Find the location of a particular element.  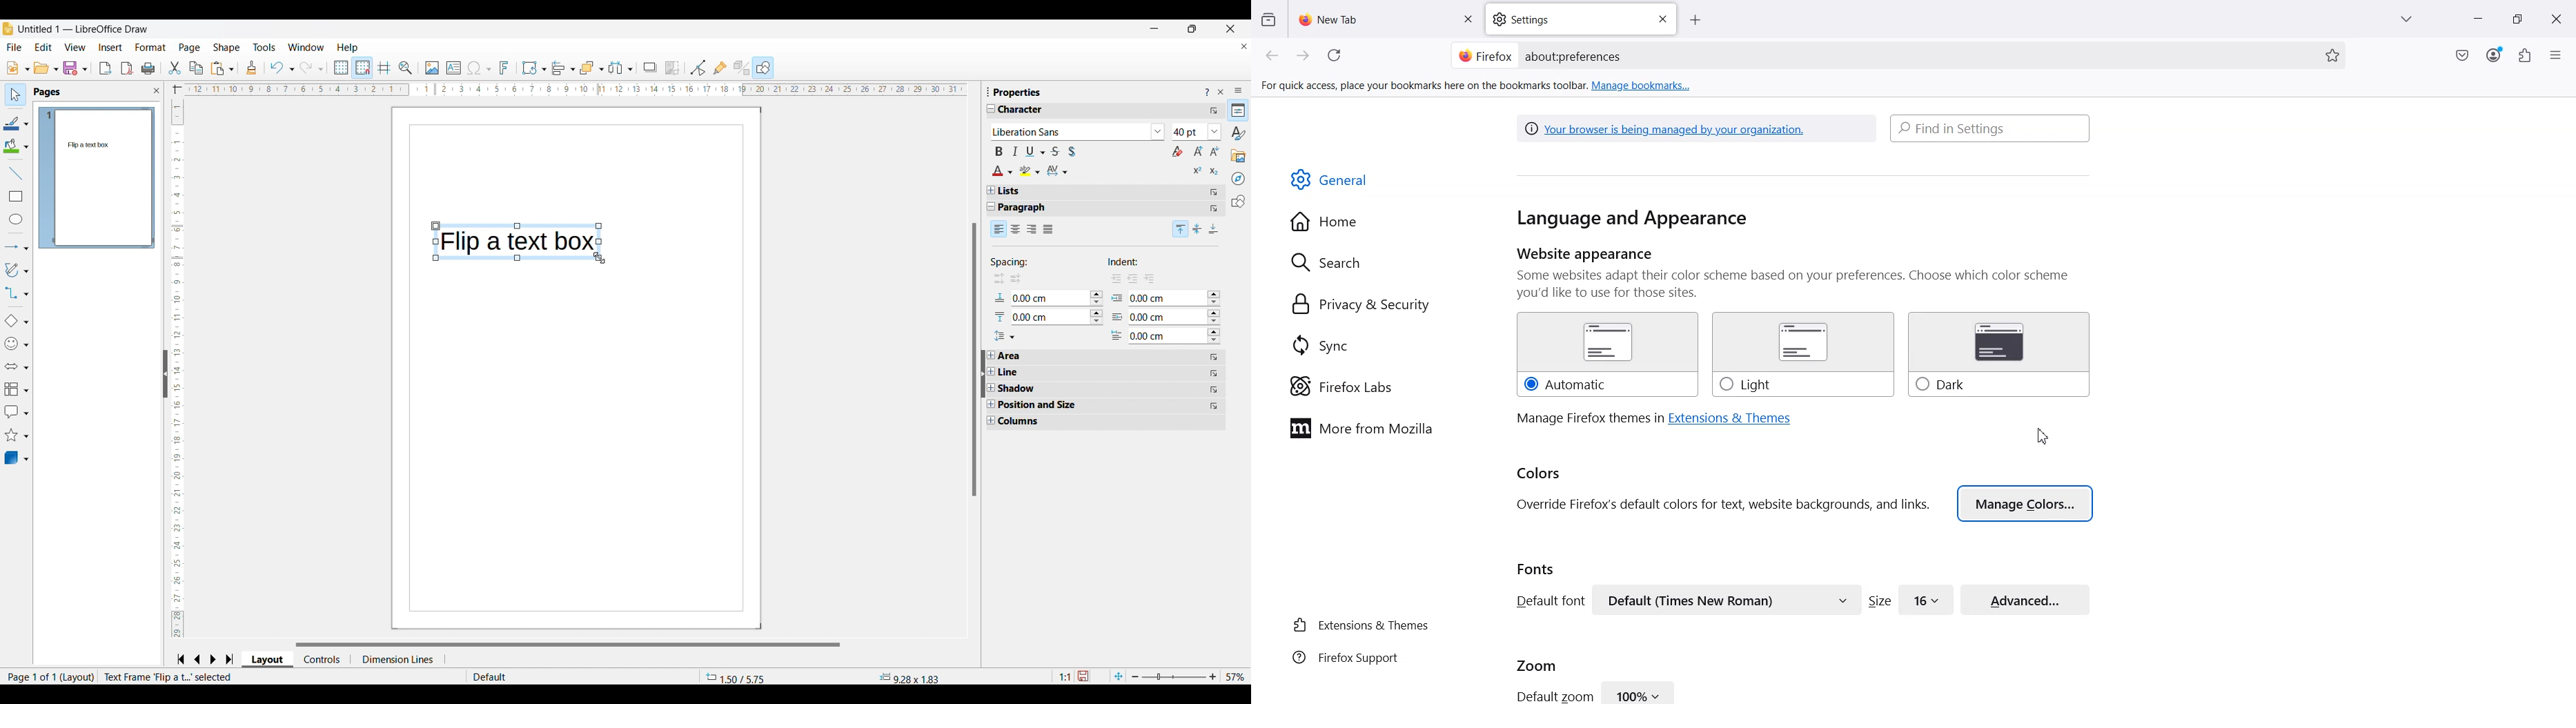

Character spacing options is located at coordinates (1058, 171).